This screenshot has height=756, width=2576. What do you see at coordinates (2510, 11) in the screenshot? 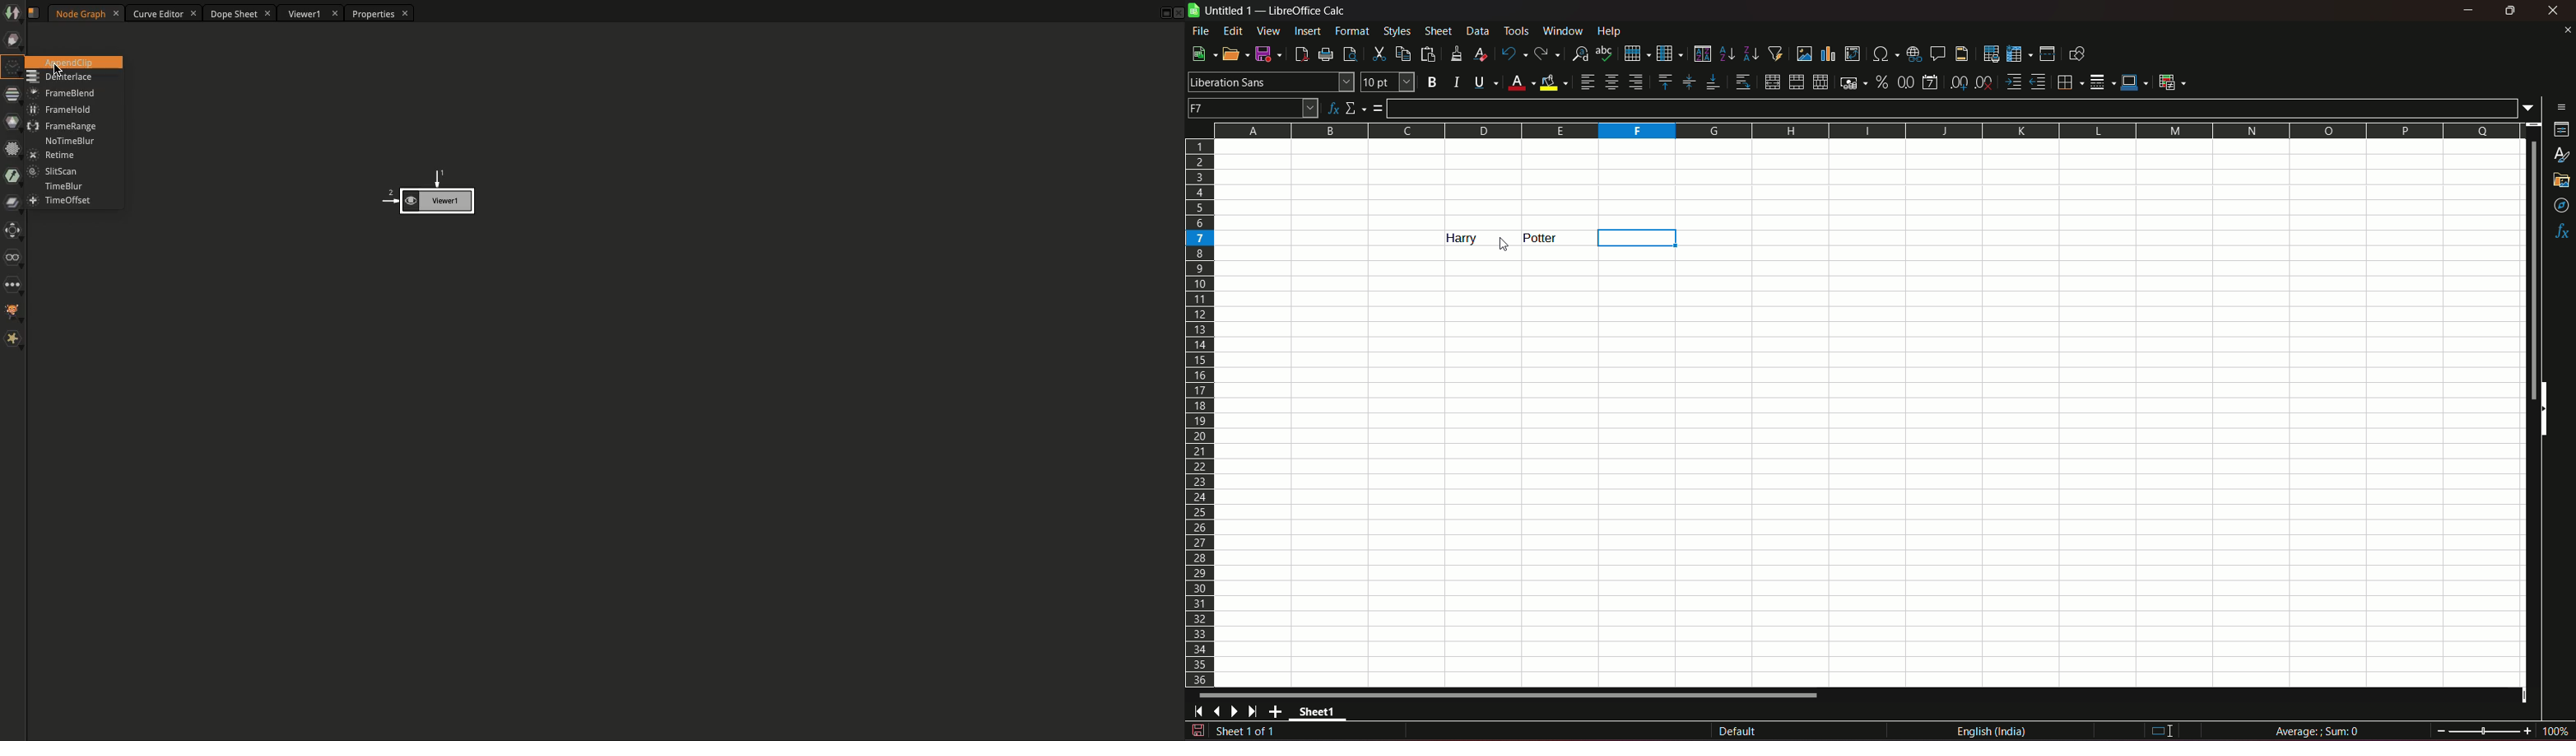
I see `minimize & maximize` at bounding box center [2510, 11].